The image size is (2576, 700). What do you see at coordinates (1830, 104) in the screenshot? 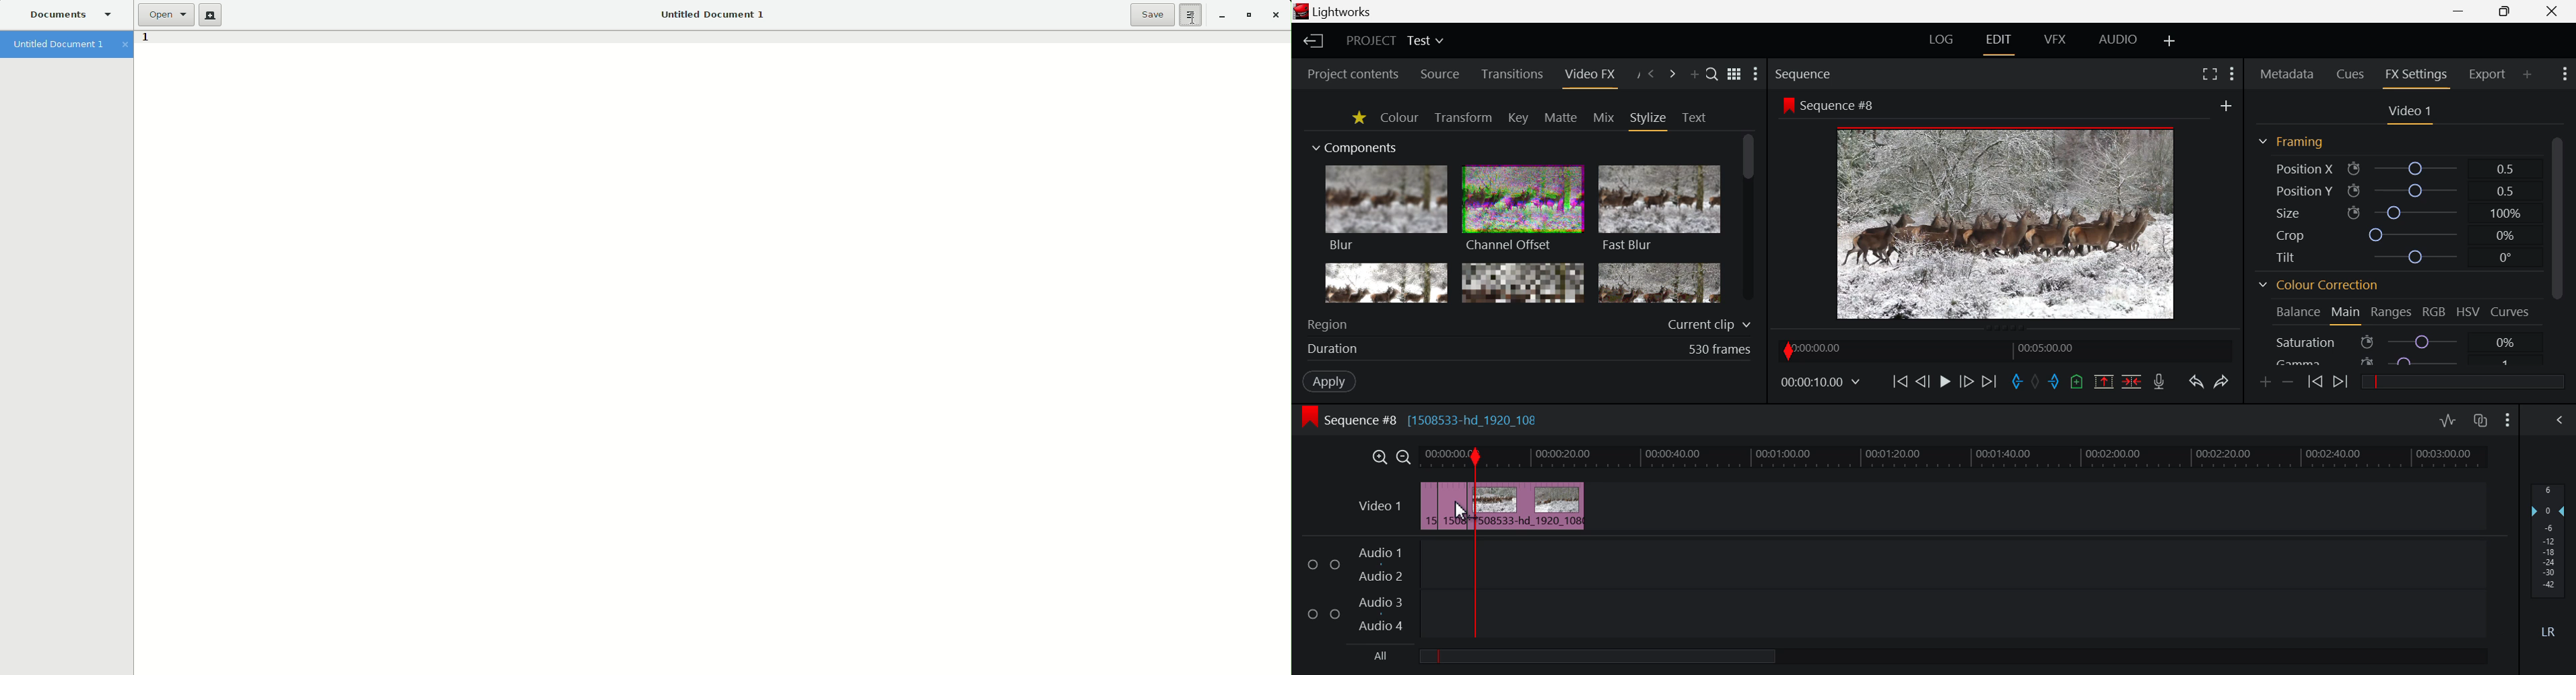
I see `Sequence #8` at bounding box center [1830, 104].